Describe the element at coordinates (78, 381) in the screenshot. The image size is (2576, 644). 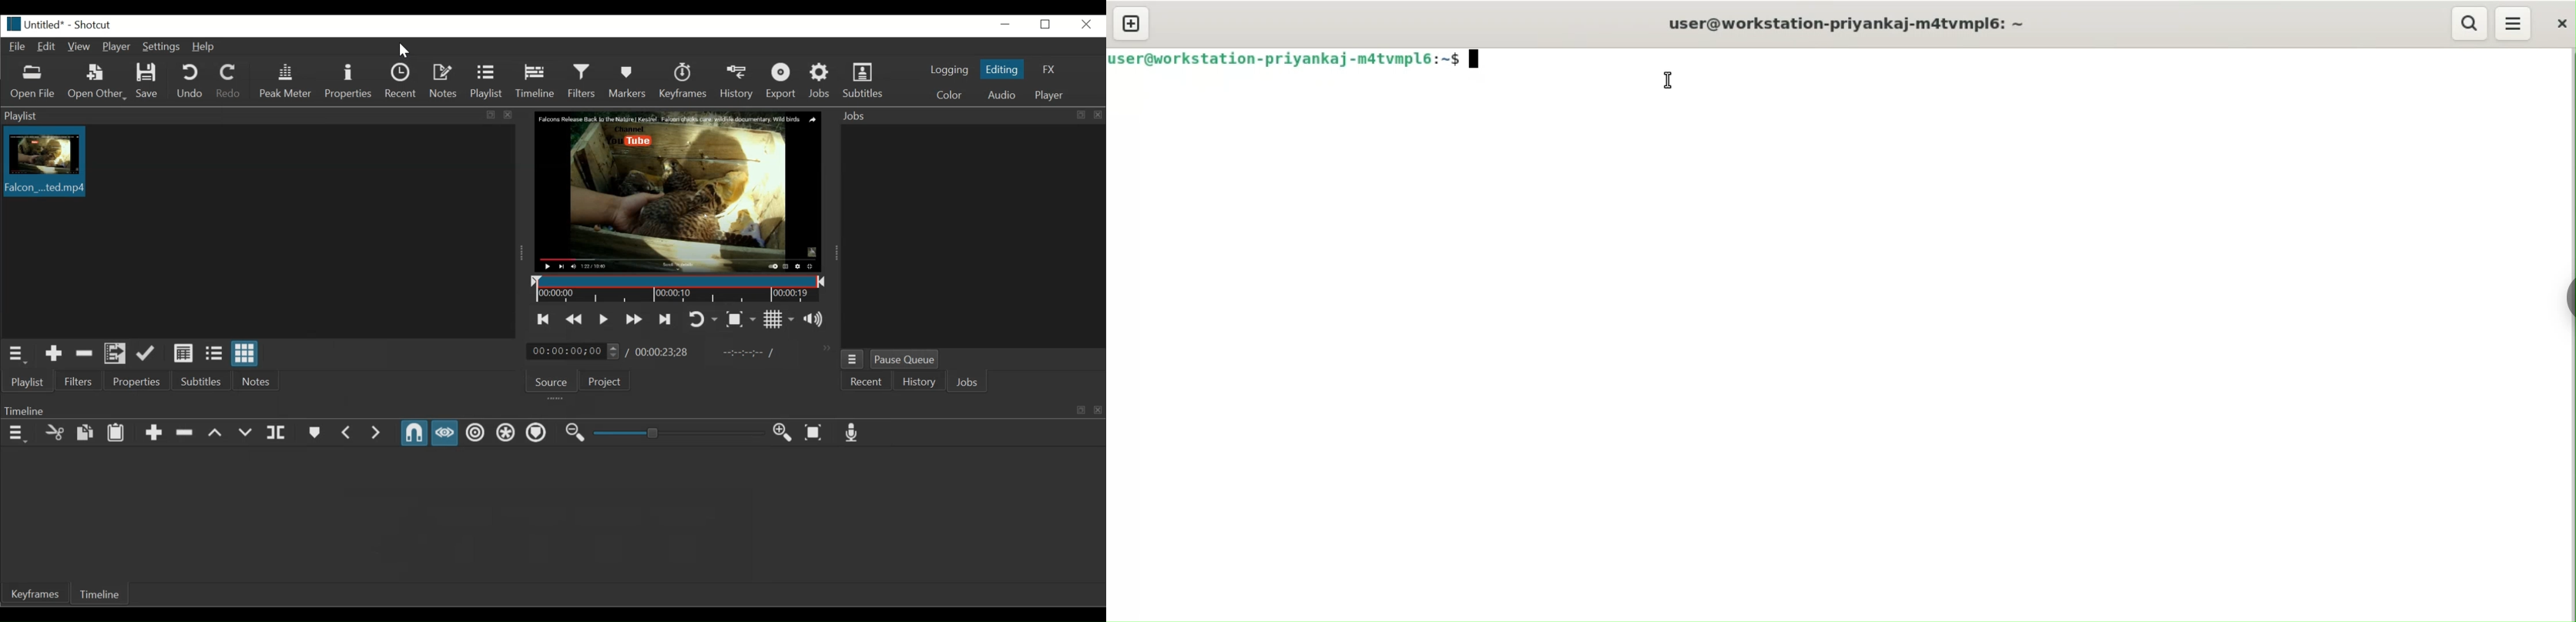
I see `Filters` at that location.